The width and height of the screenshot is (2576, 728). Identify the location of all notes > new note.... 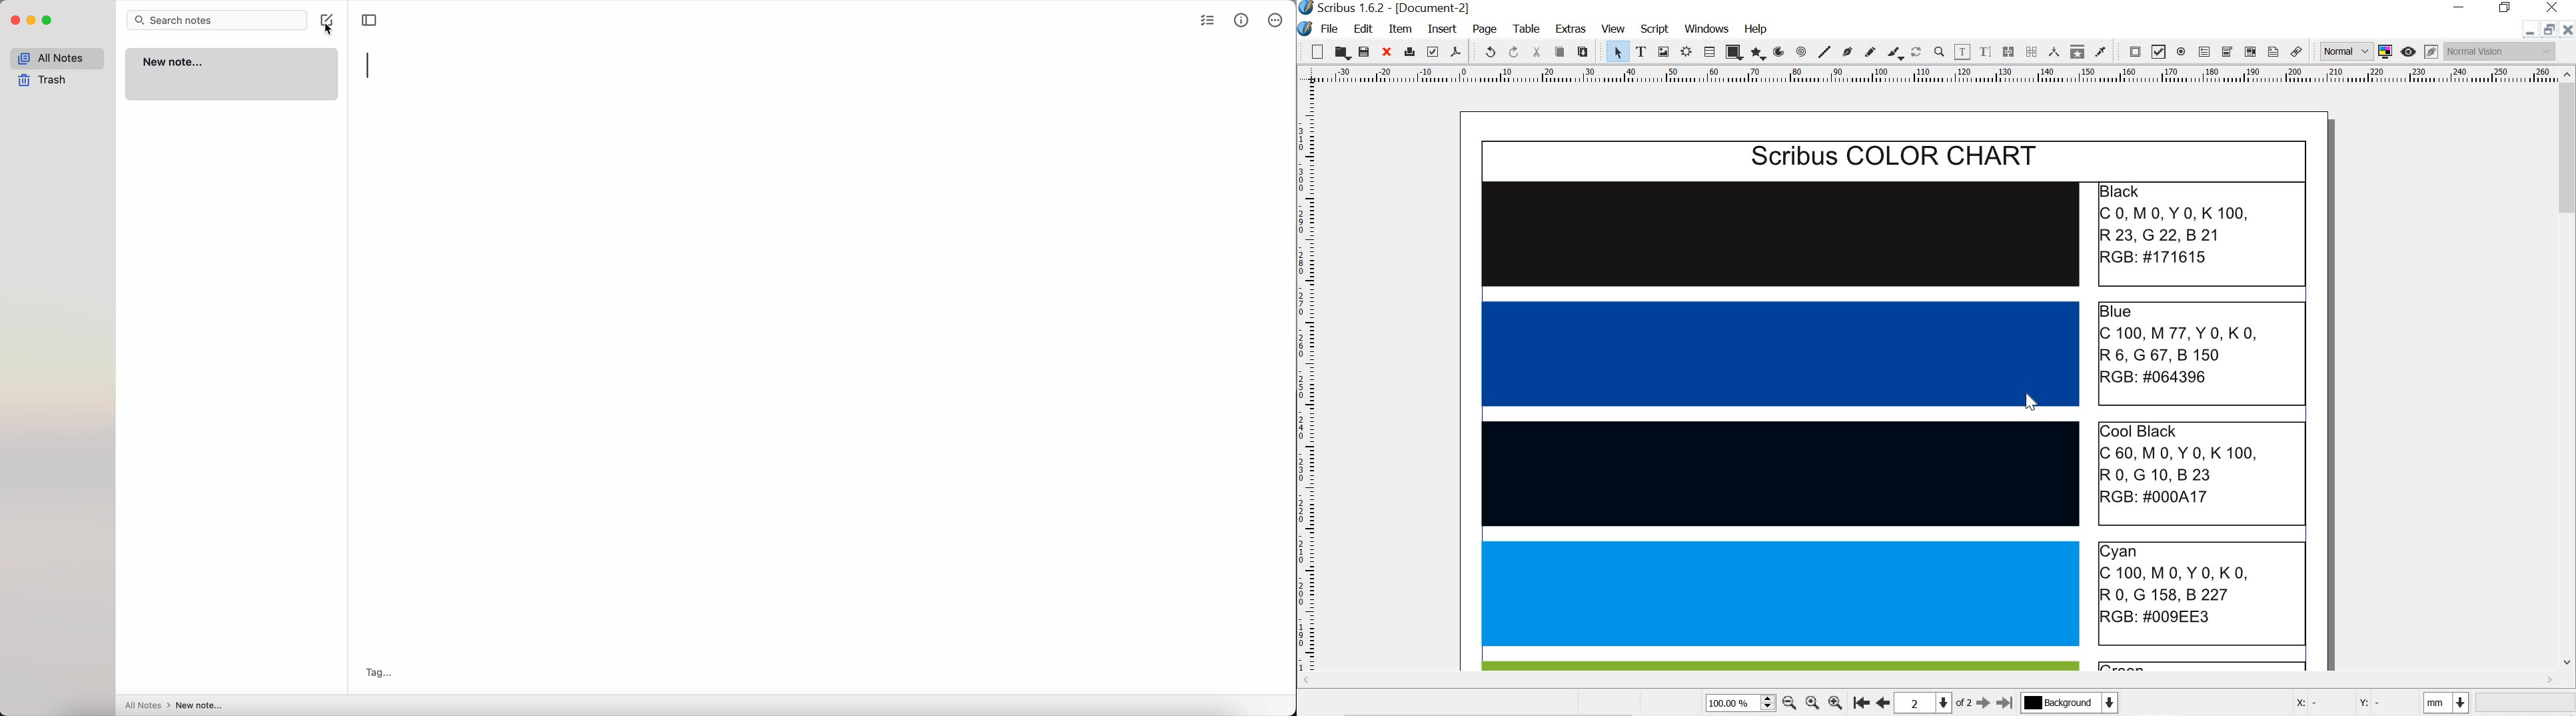
(174, 705).